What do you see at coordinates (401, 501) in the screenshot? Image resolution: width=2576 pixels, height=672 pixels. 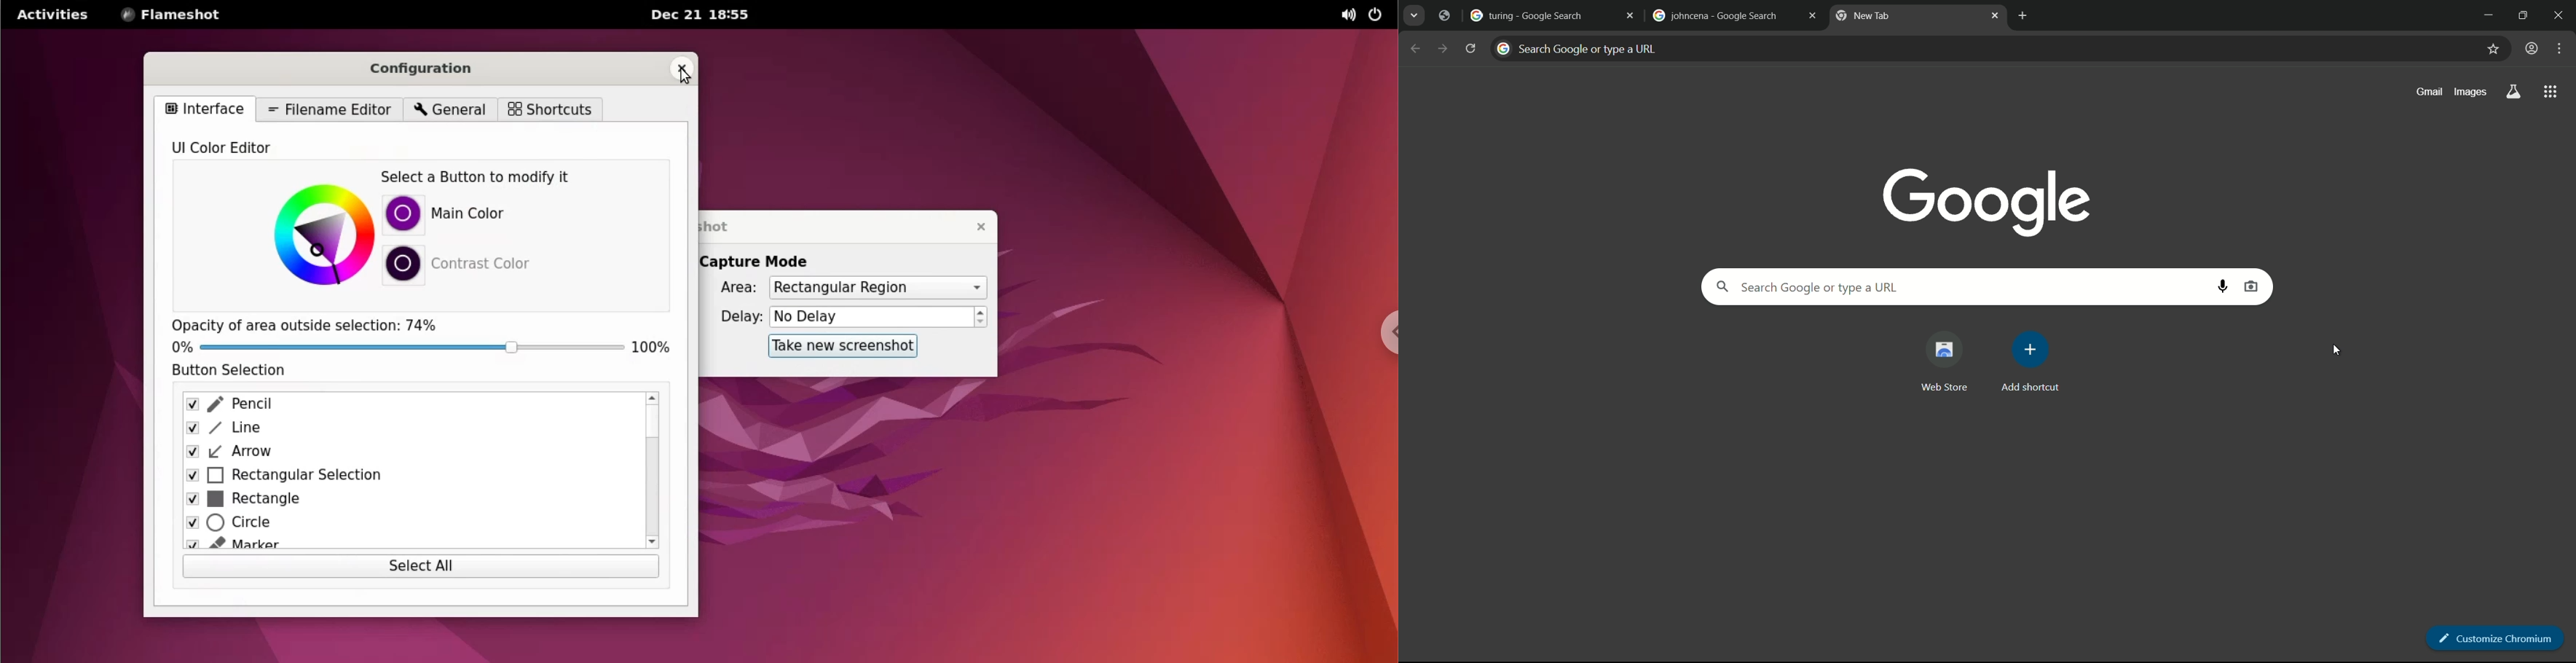 I see `rectangle` at bounding box center [401, 501].